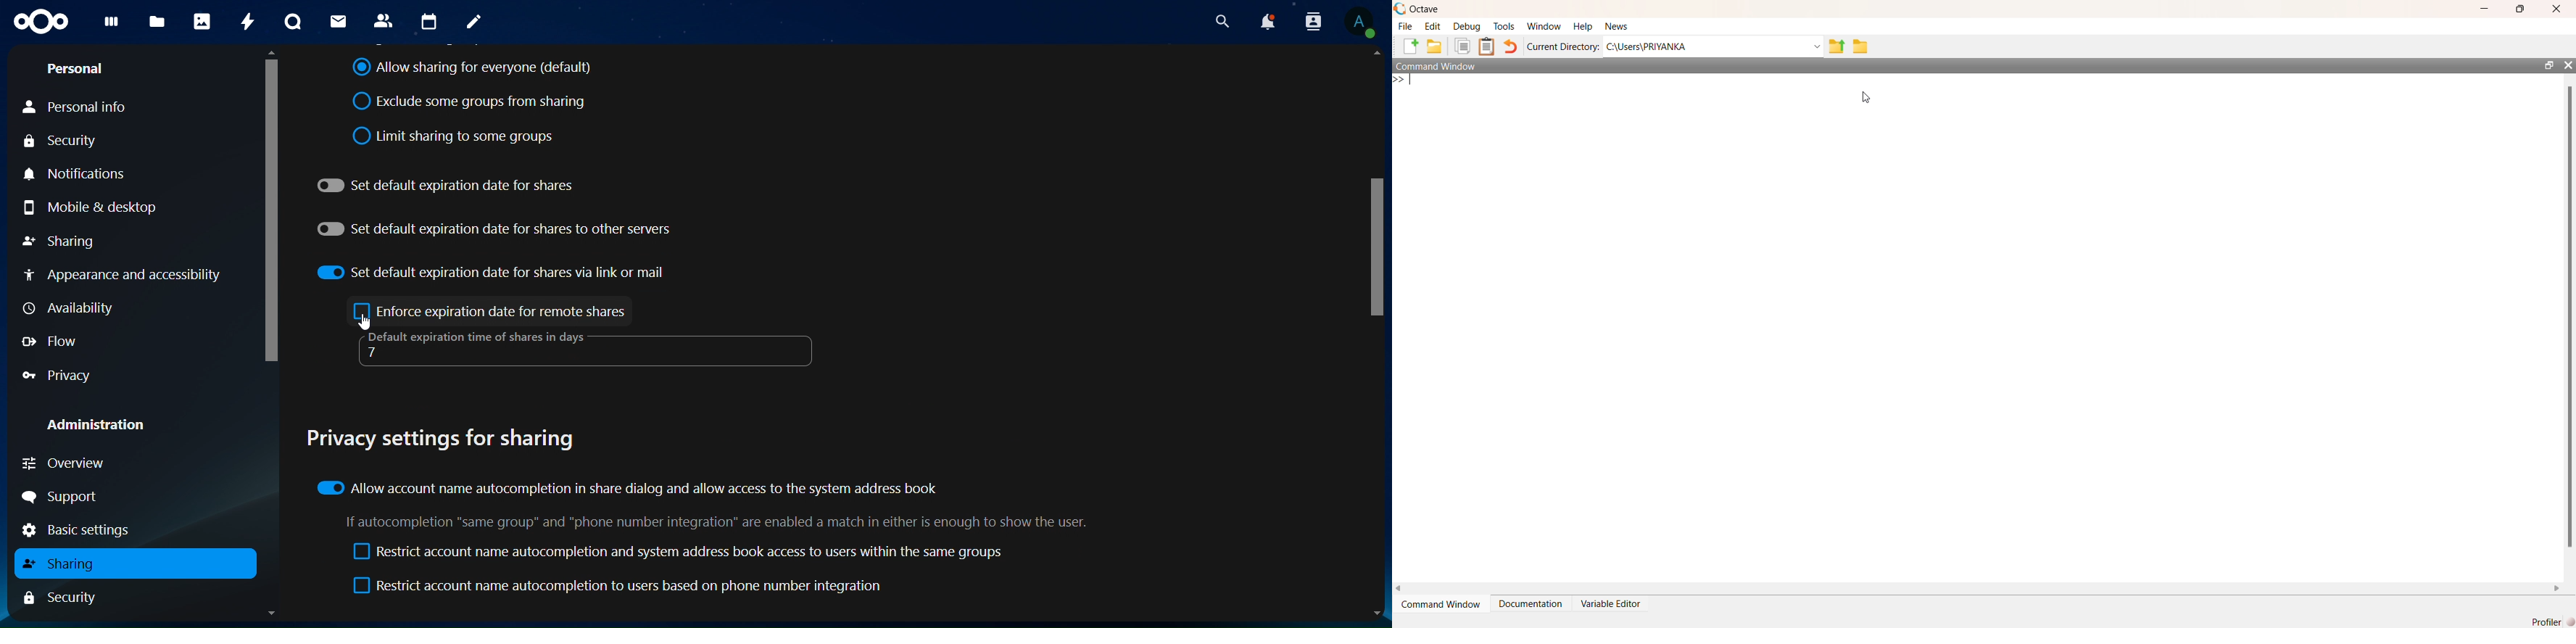 This screenshot has width=2576, height=644. I want to click on security, so click(68, 598).